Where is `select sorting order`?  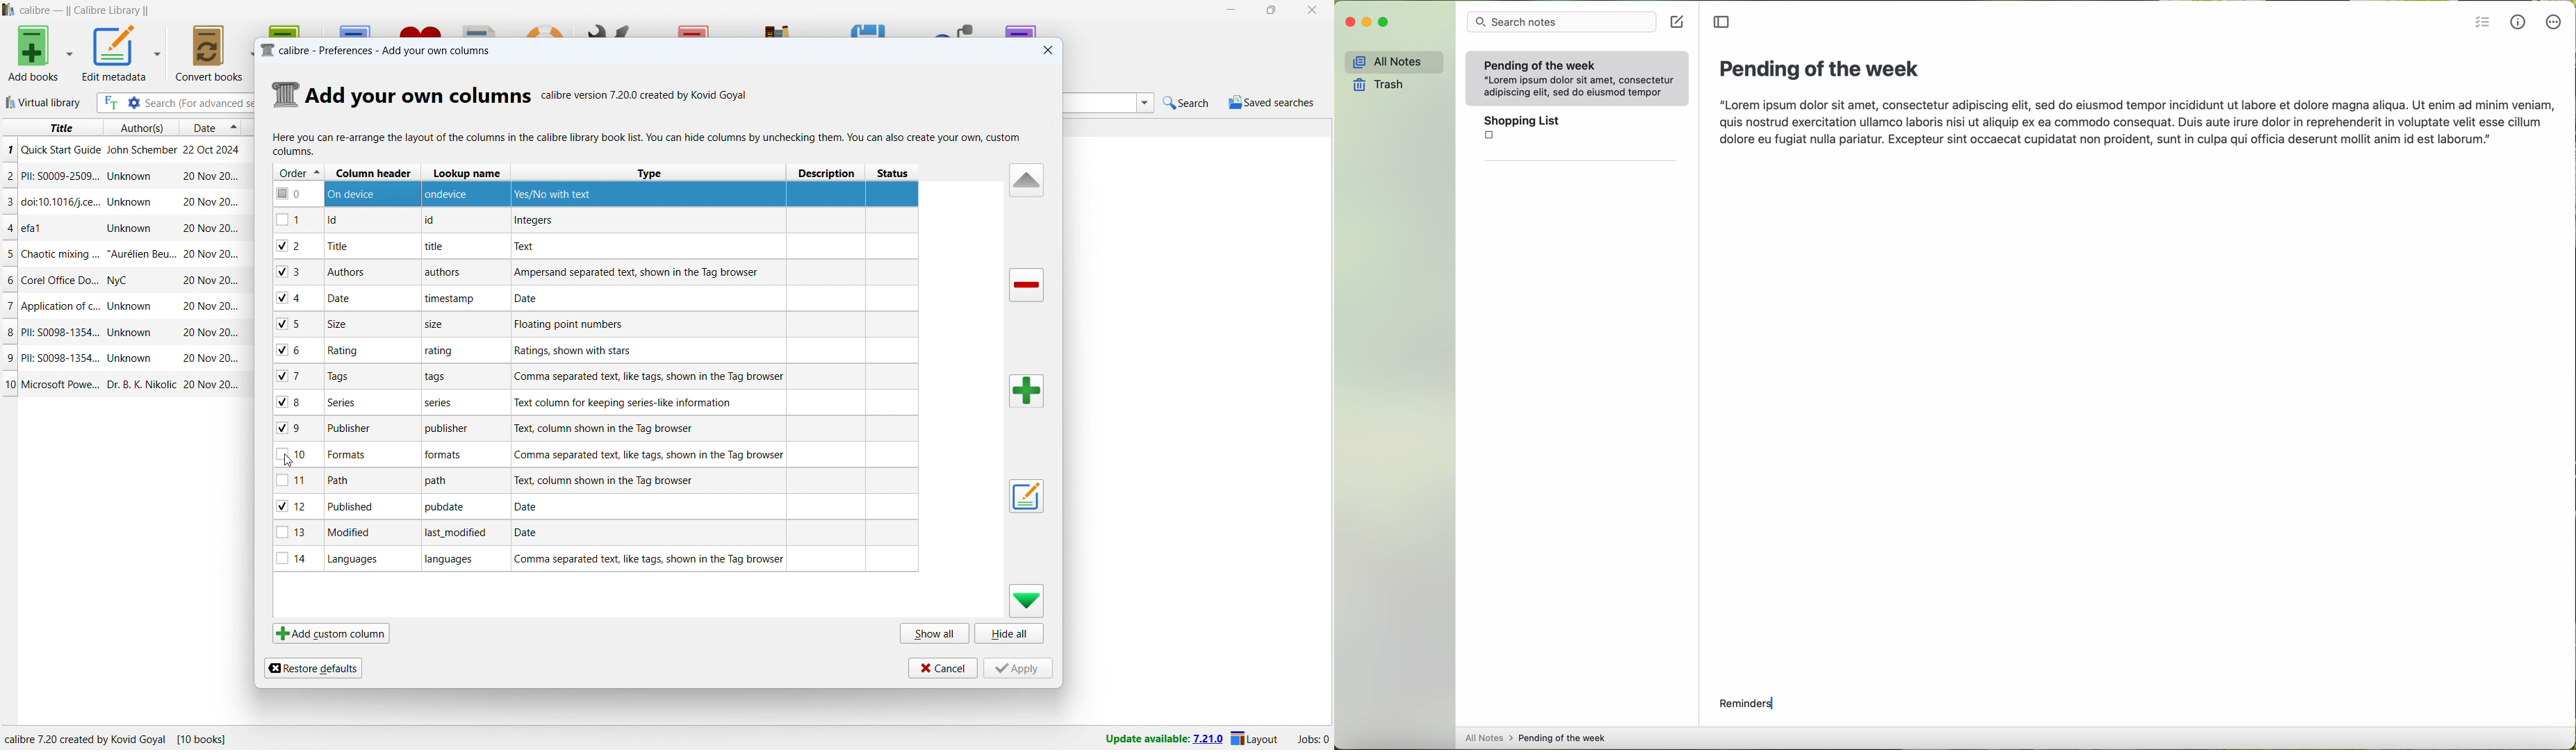 select sorting order is located at coordinates (234, 129).